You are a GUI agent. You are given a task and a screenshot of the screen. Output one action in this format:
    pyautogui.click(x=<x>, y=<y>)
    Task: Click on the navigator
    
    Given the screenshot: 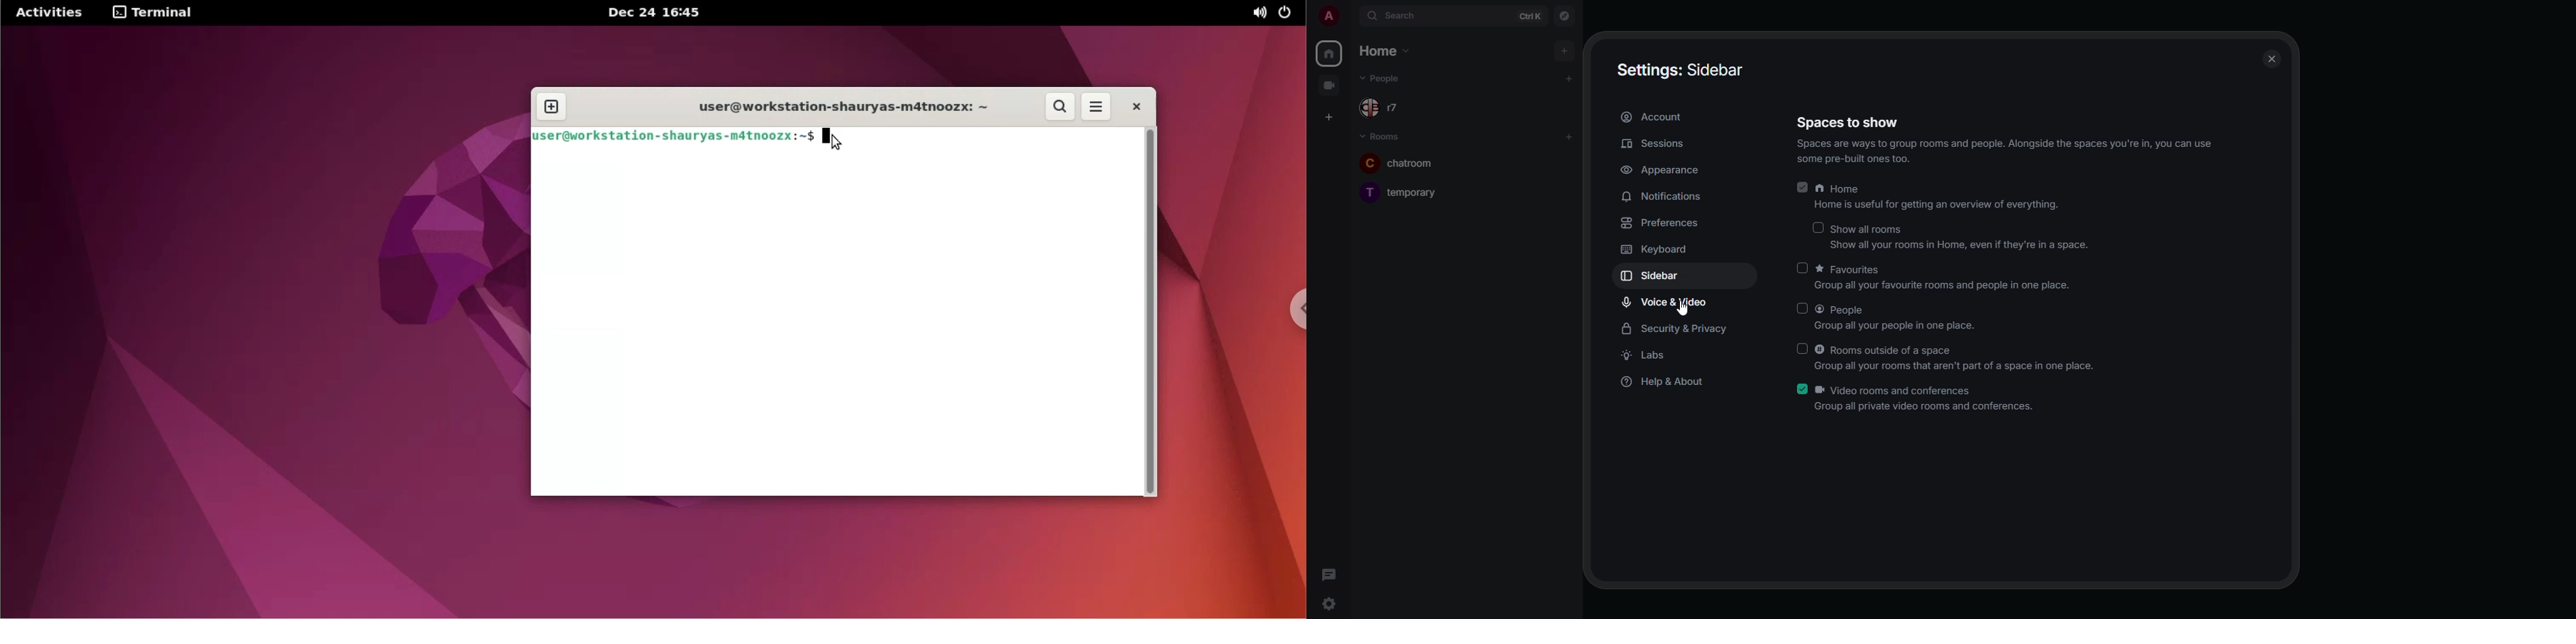 What is the action you would take?
    pyautogui.click(x=1563, y=17)
    